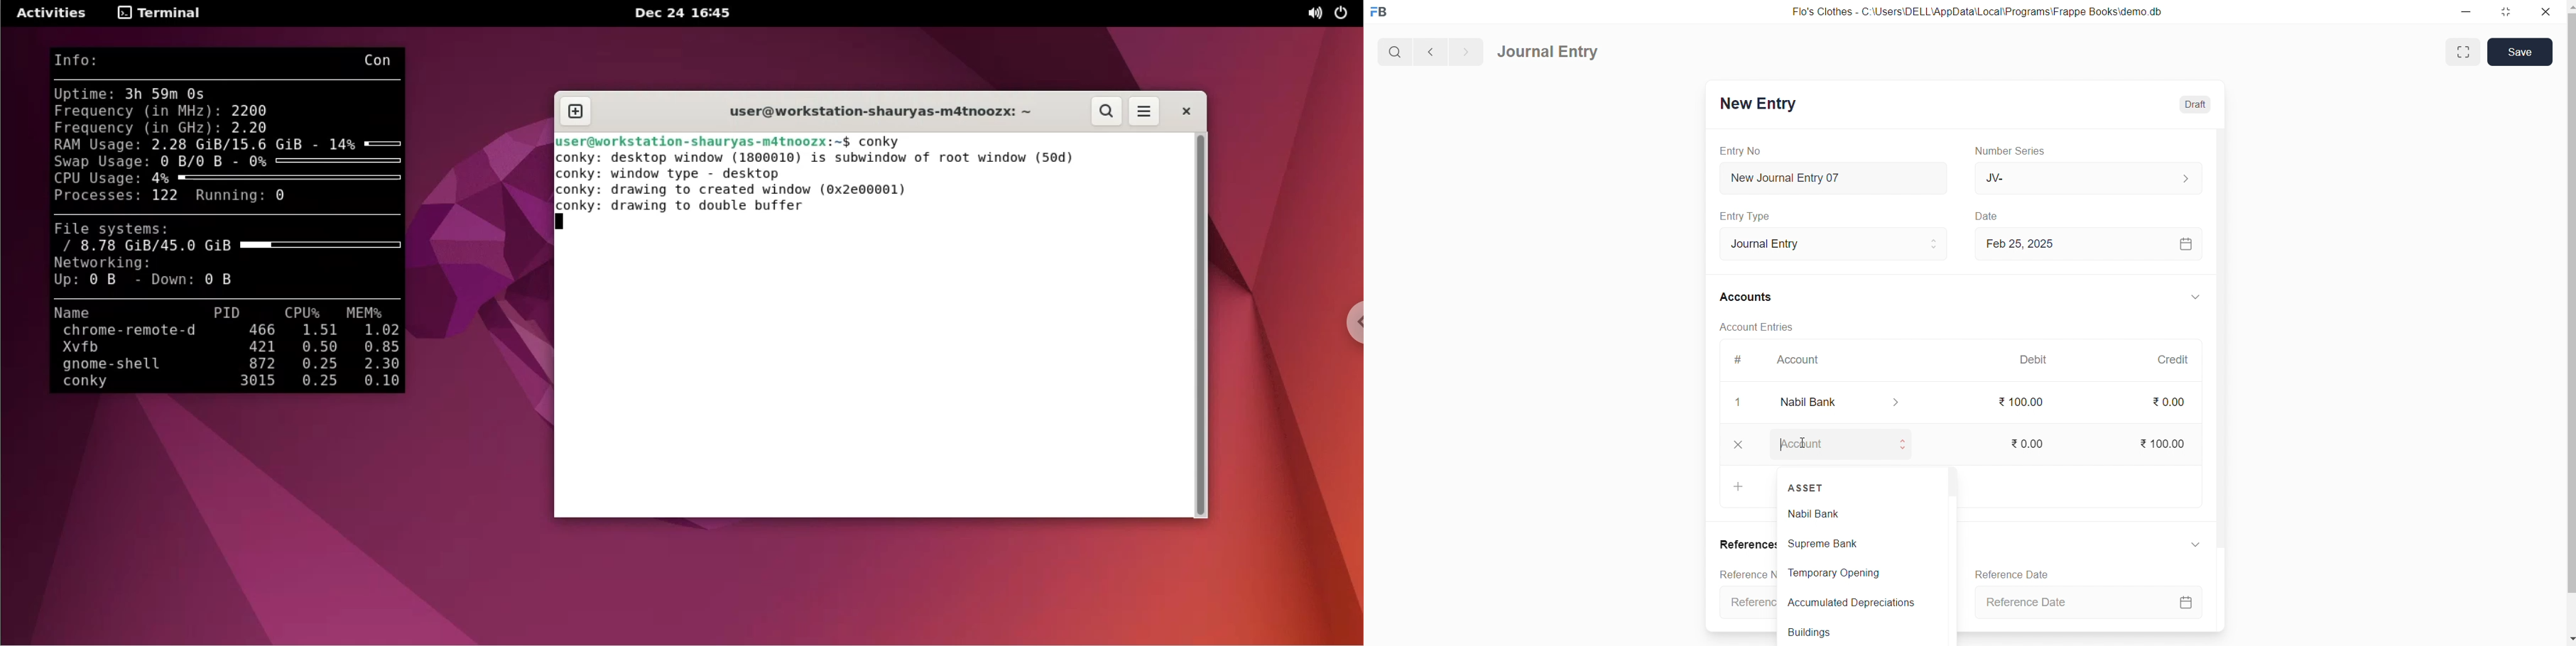 The height and width of the screenshot is (672, 2576). What do you see at coordinates (1746, 403) in the screenshot?
I see `closee` at bounding box center [1746, 403].